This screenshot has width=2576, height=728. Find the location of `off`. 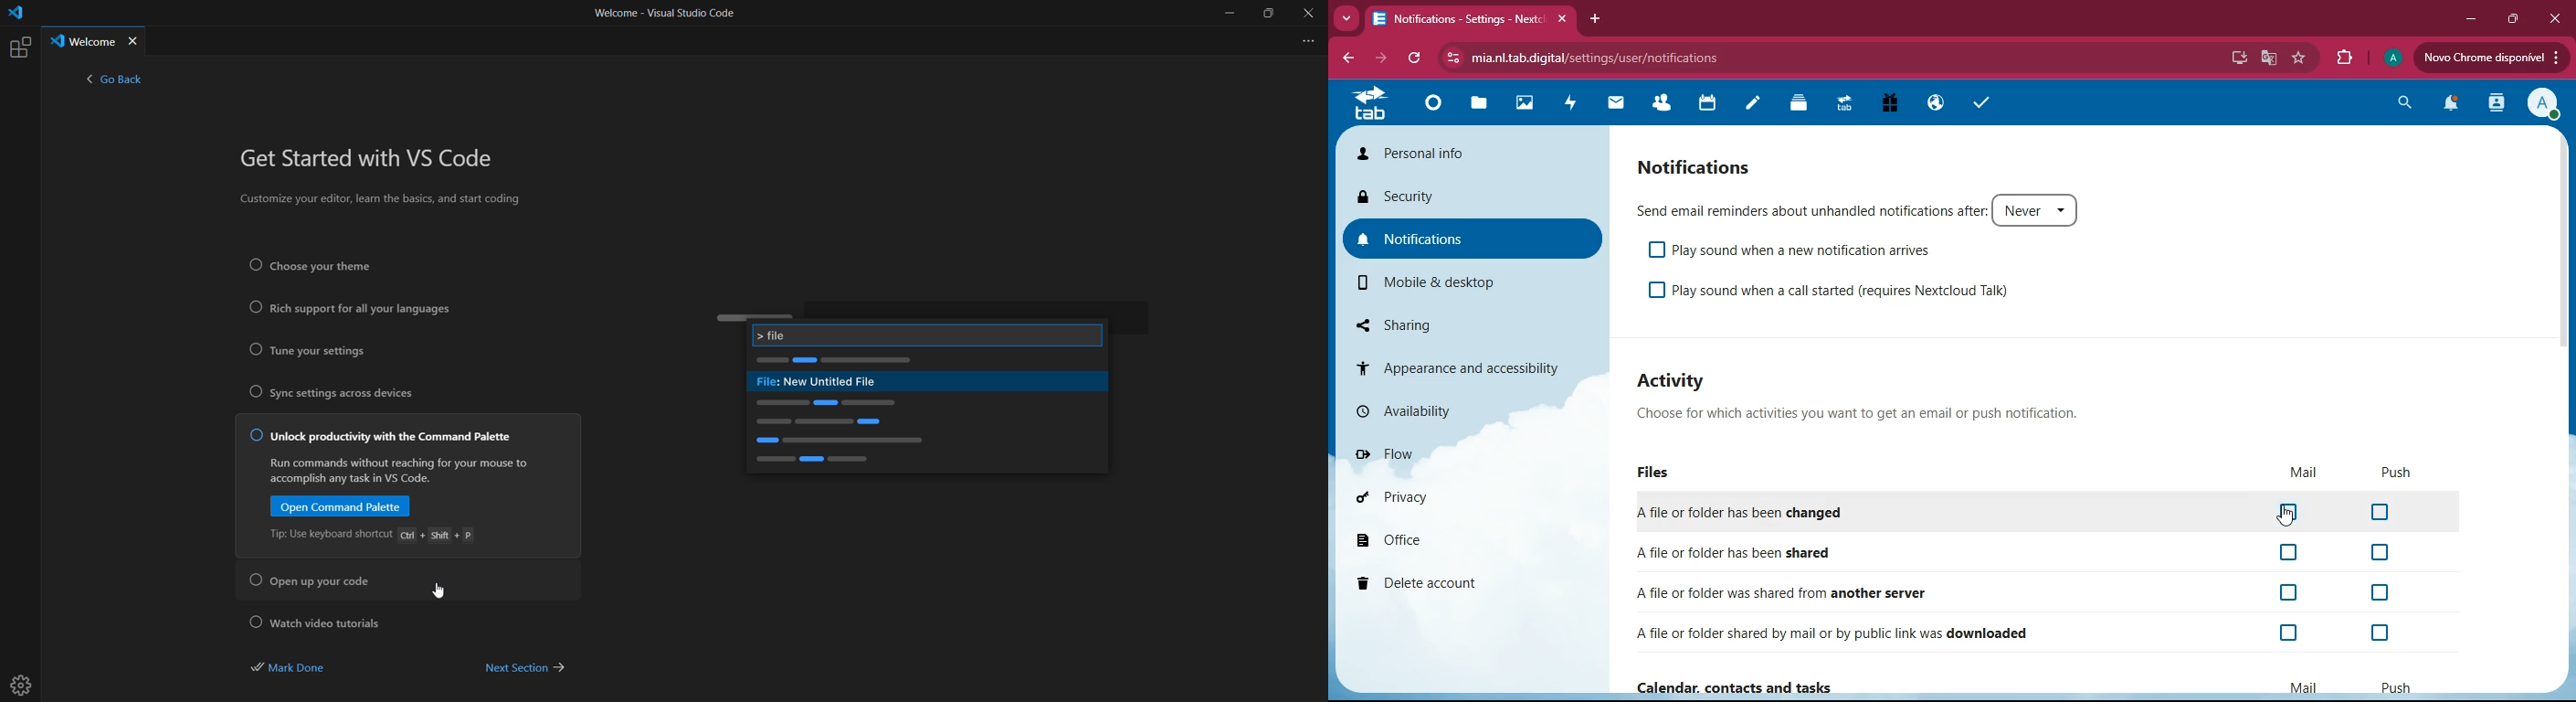

off is located at coordinates (1655, 249).